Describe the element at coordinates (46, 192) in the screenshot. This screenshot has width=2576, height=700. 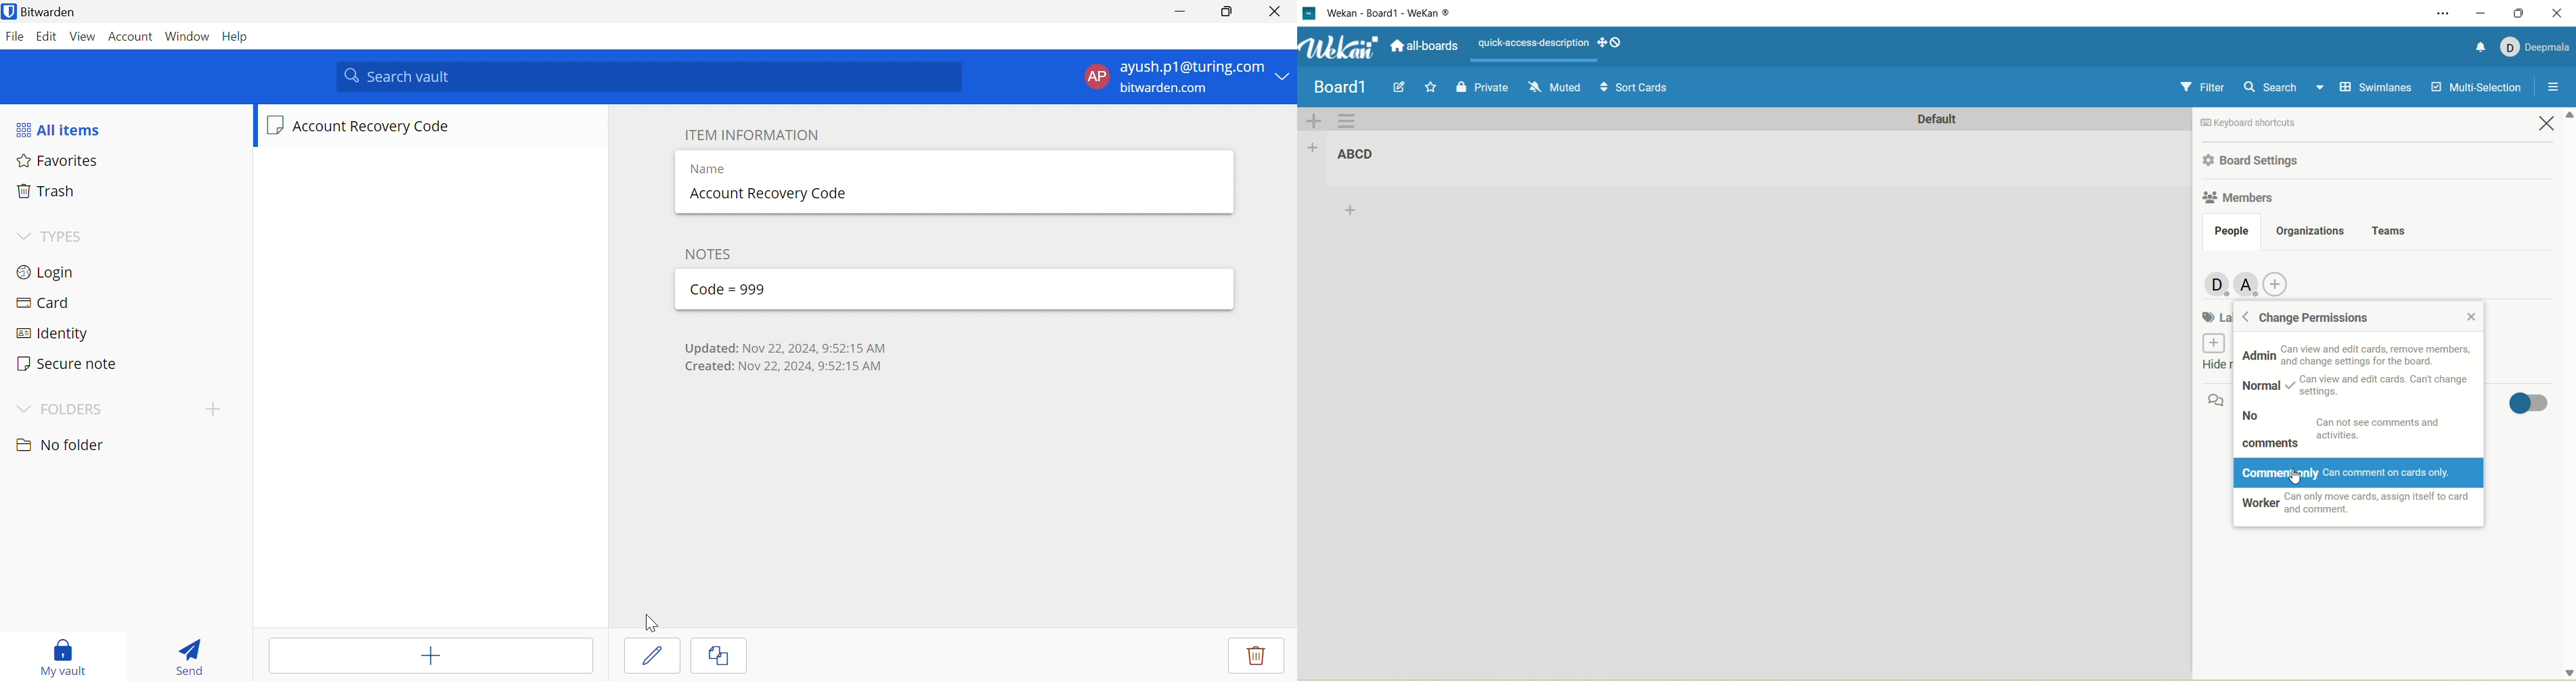
I see `Trash` at that location.